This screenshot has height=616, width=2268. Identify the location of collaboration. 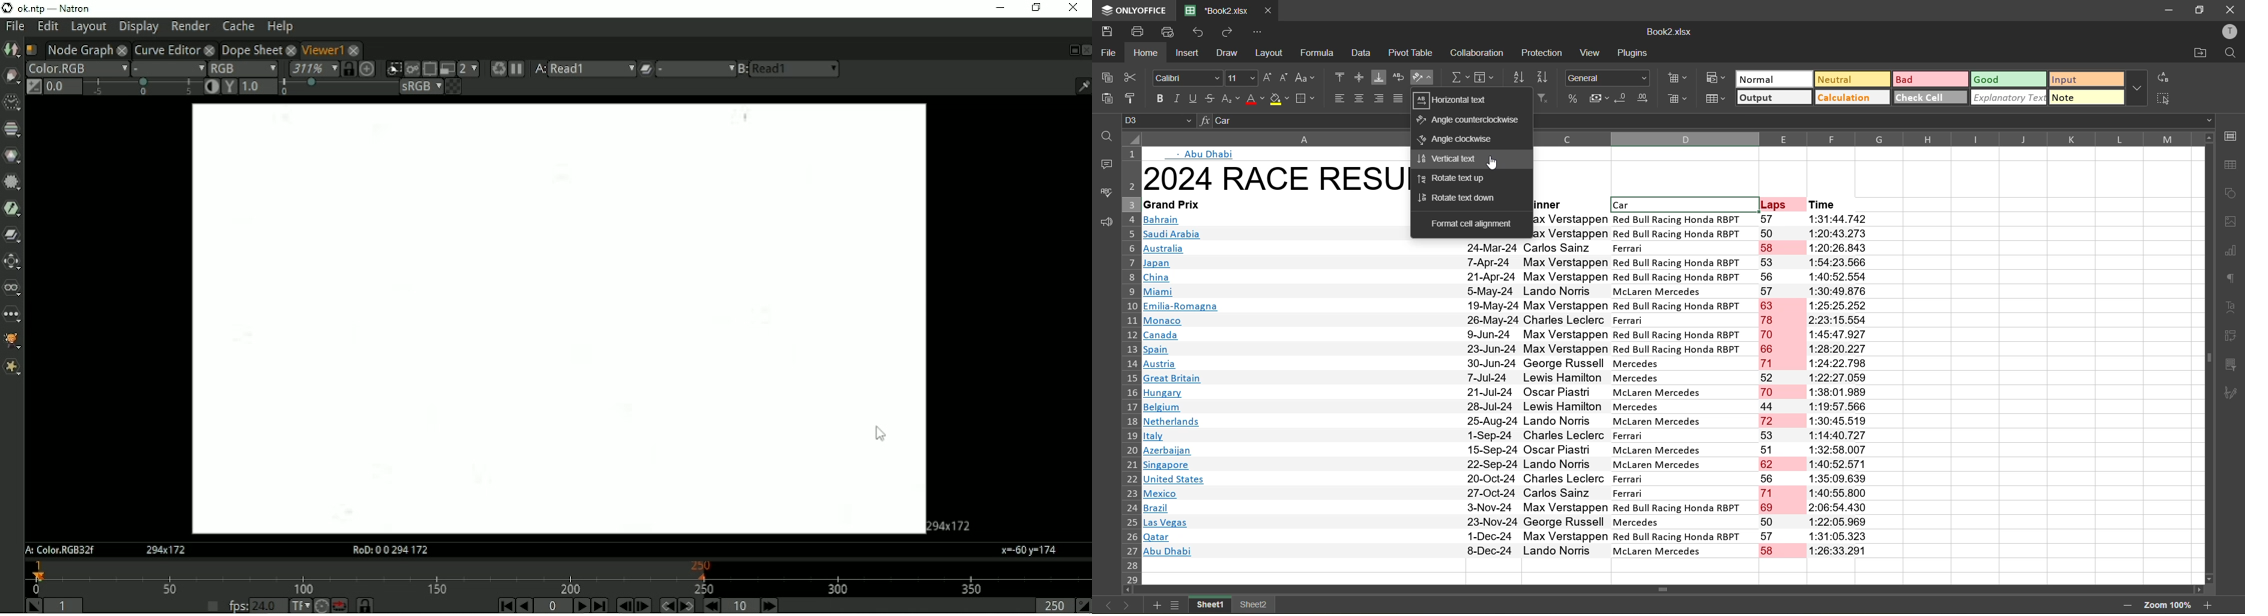
(1475, 53).